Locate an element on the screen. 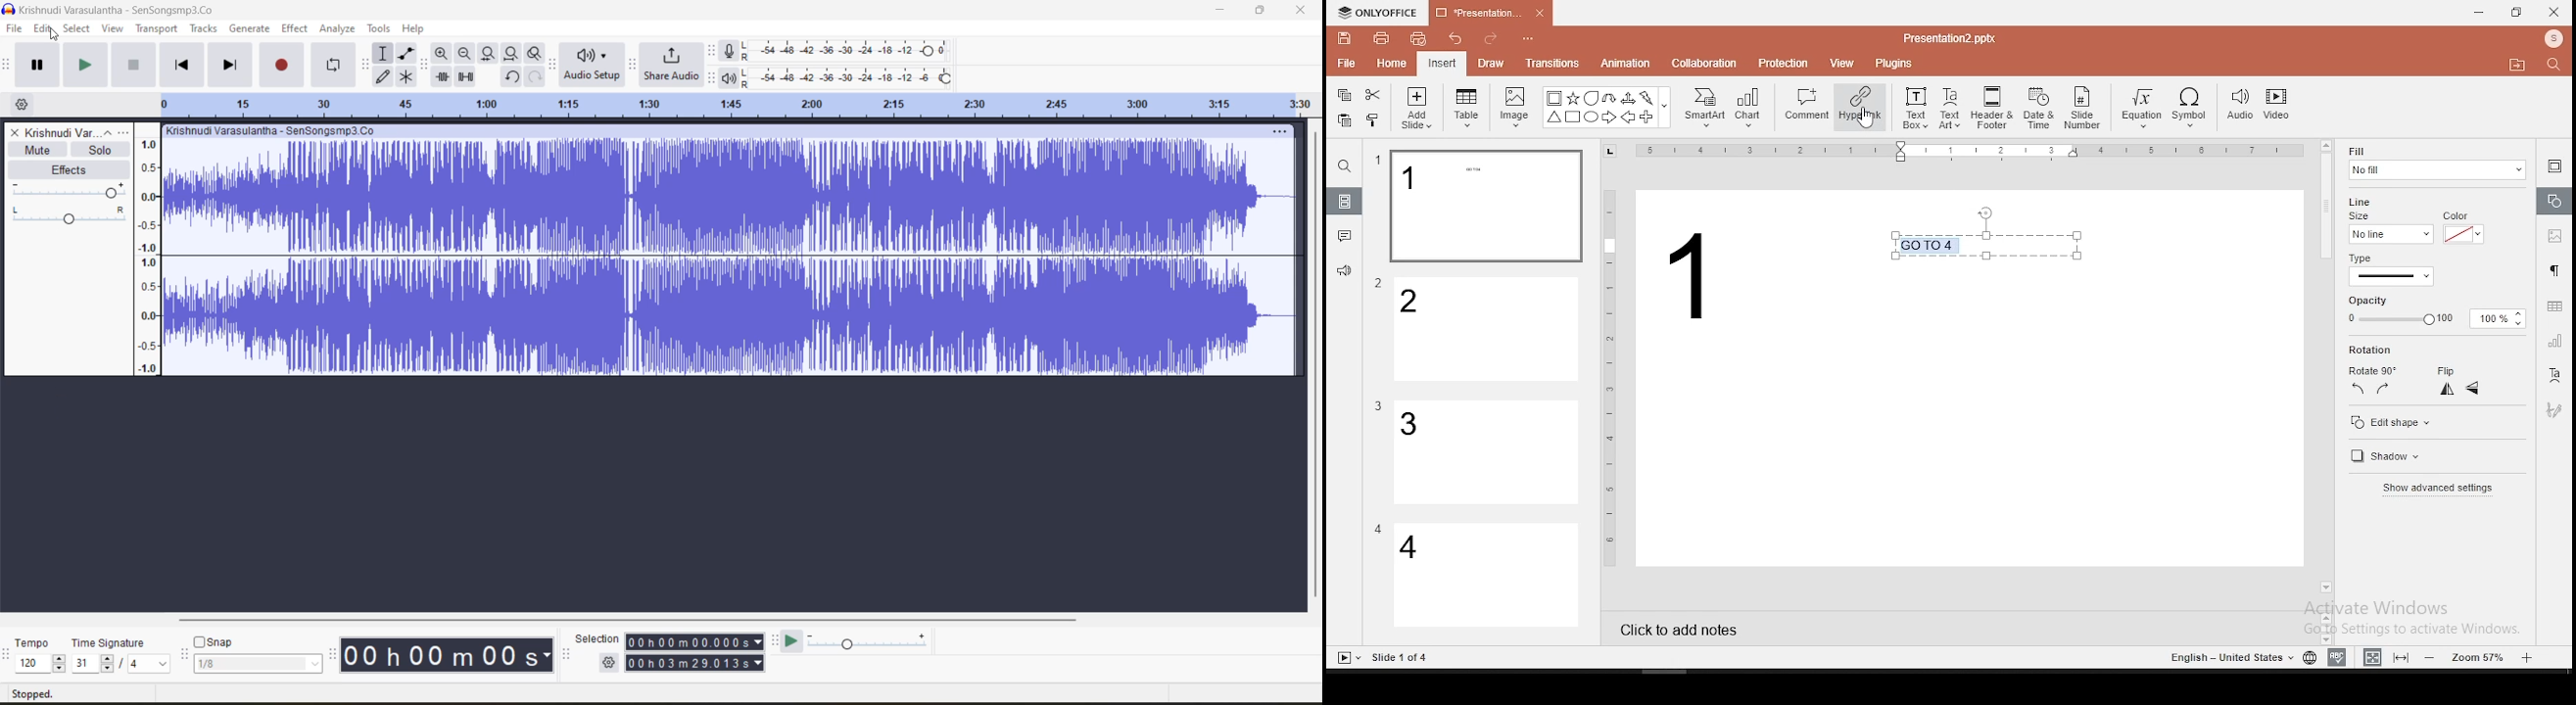 The image size is (2576, 728).  is located at coordinates (1378, 161).